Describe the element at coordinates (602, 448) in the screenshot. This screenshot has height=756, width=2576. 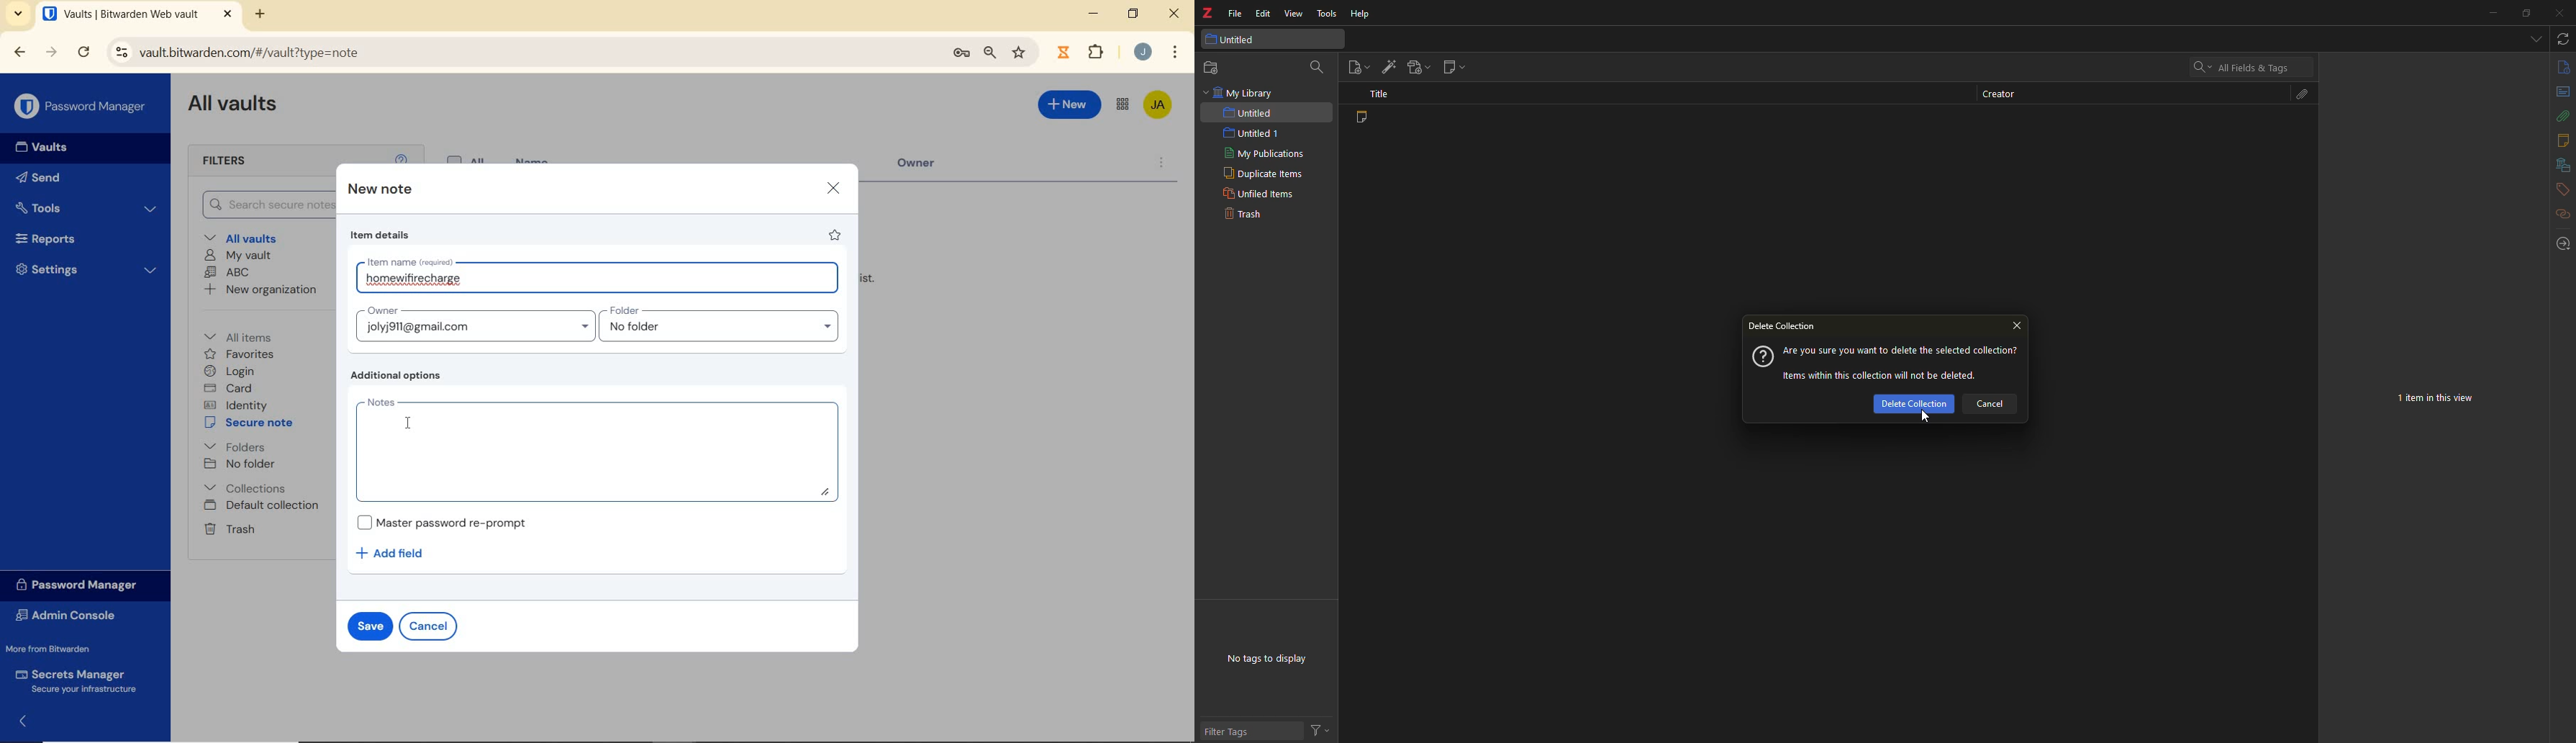
I see `notes` at that location.